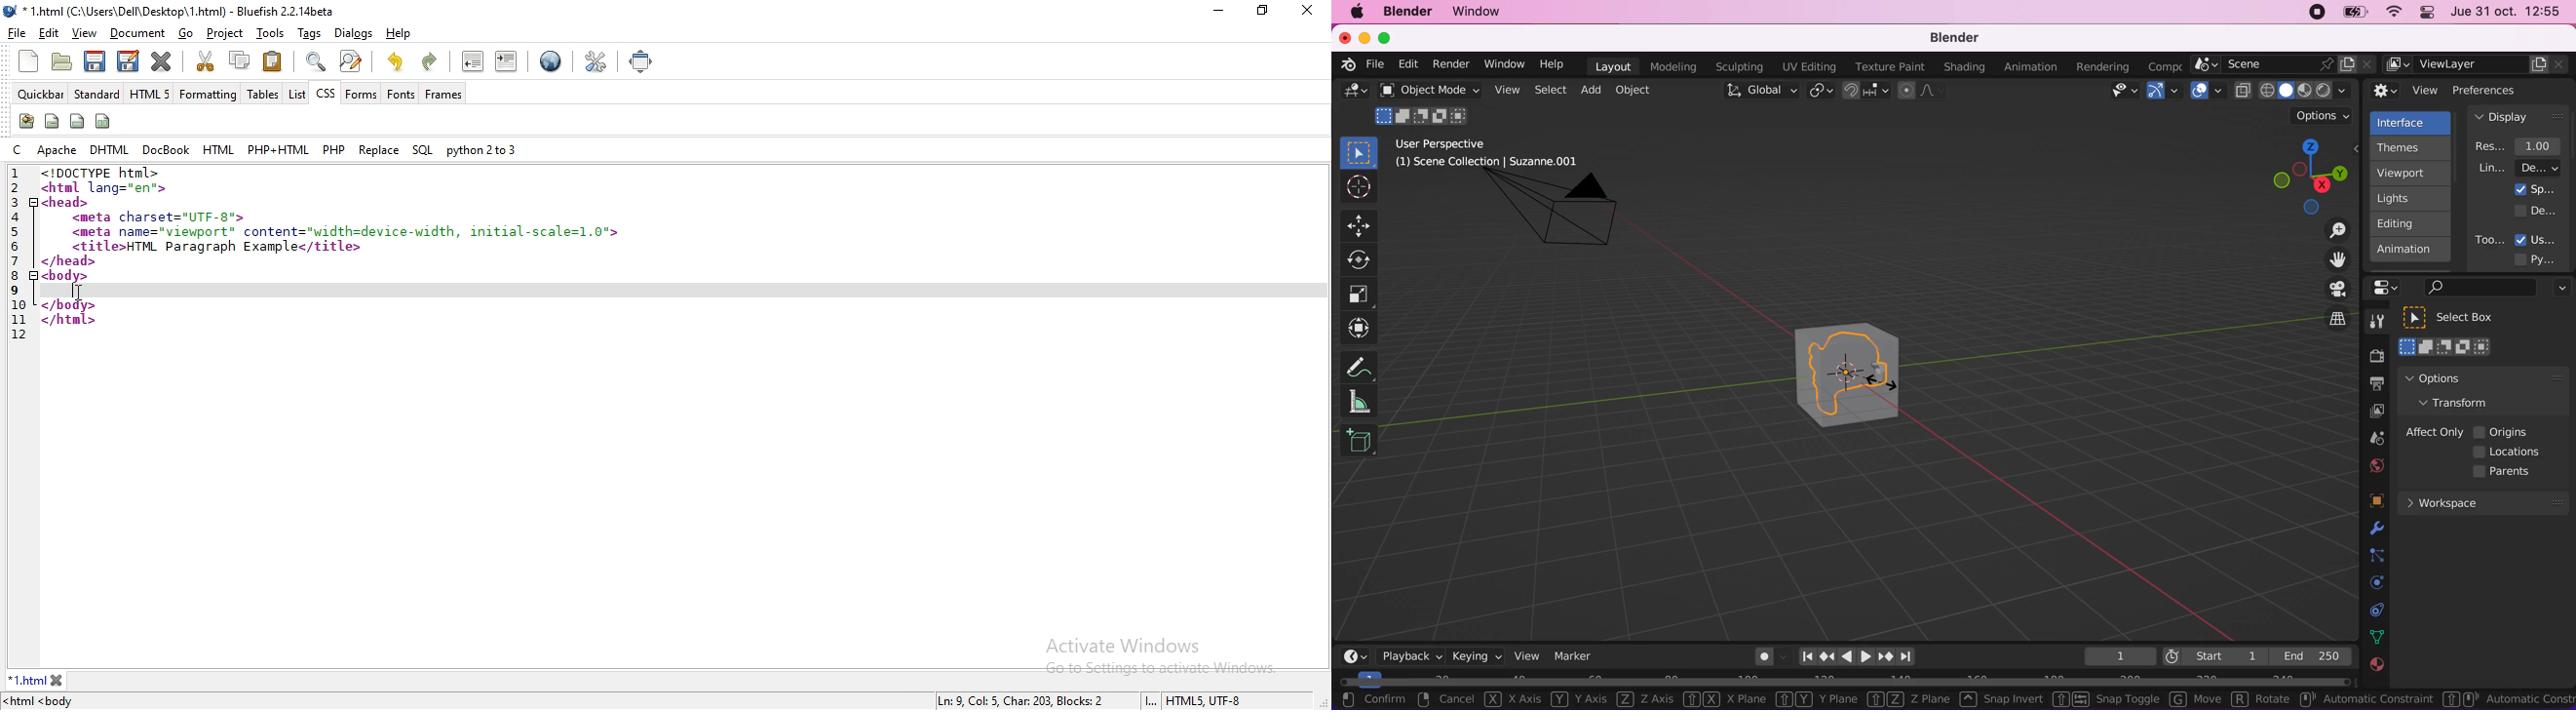 This screenshot has height=728, width=2576. I want to click on save current file, so click(95, 59).